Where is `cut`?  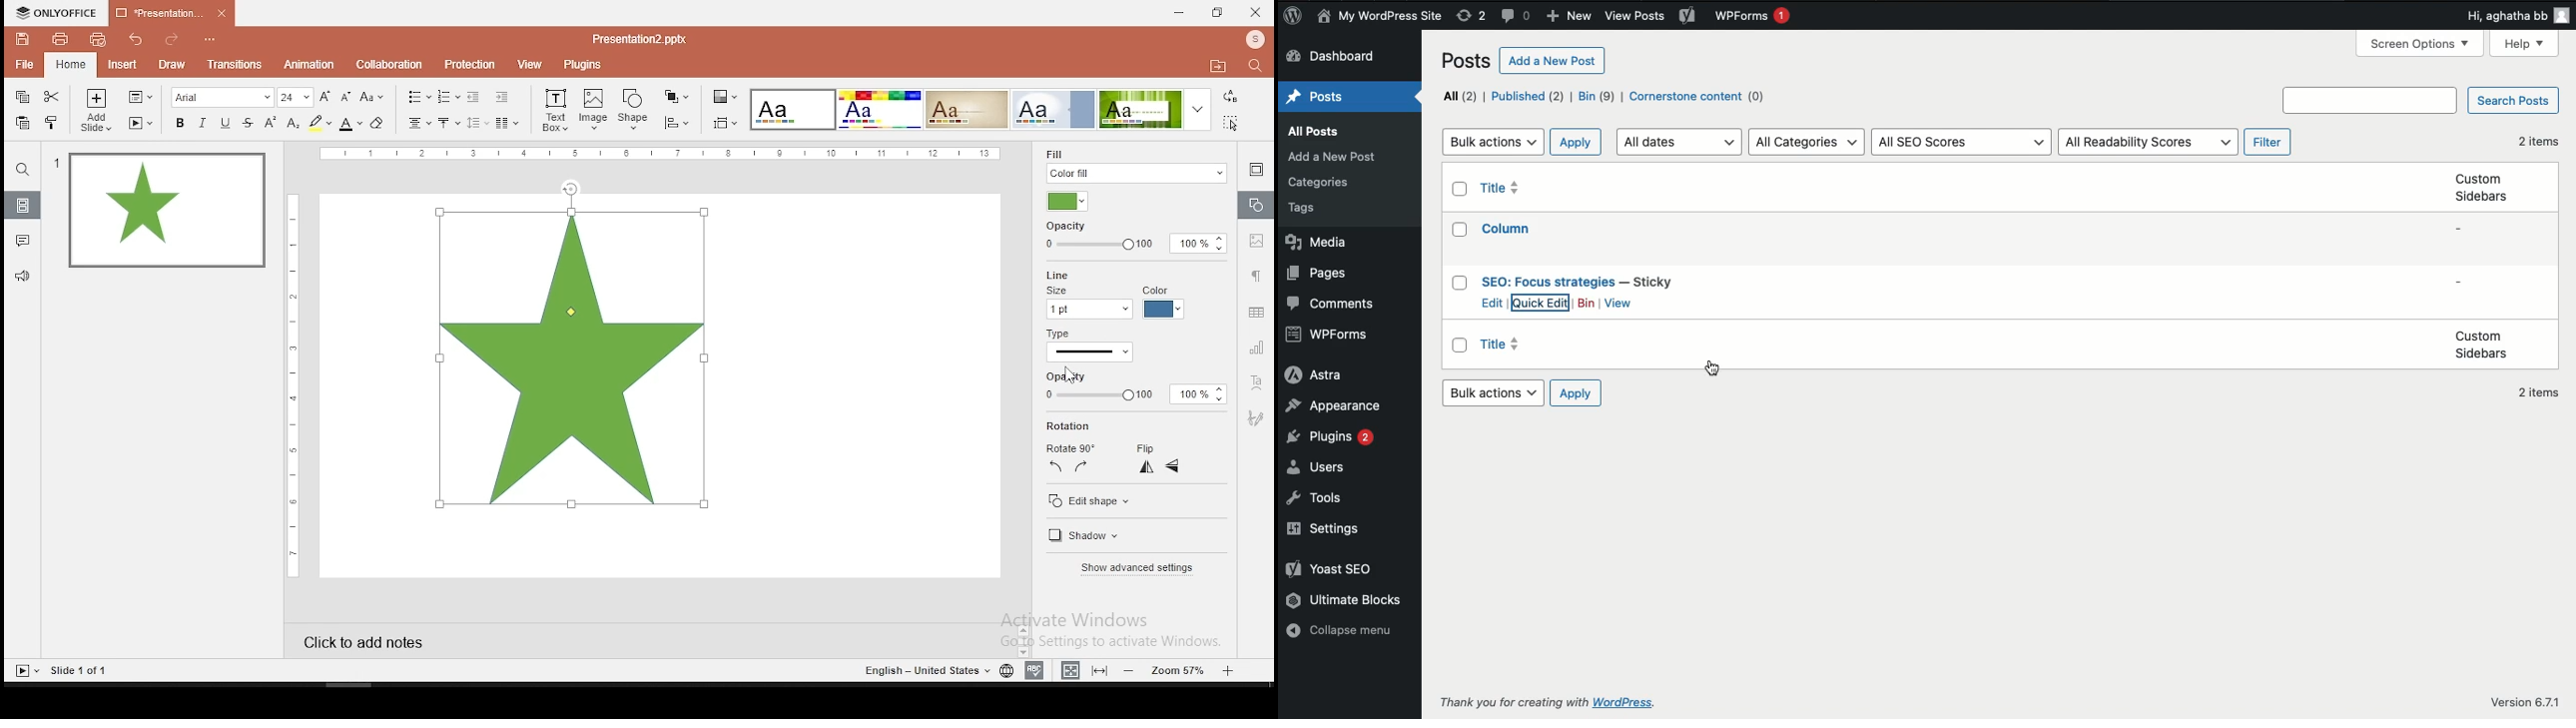 cut is located at coordinates (51, 97).